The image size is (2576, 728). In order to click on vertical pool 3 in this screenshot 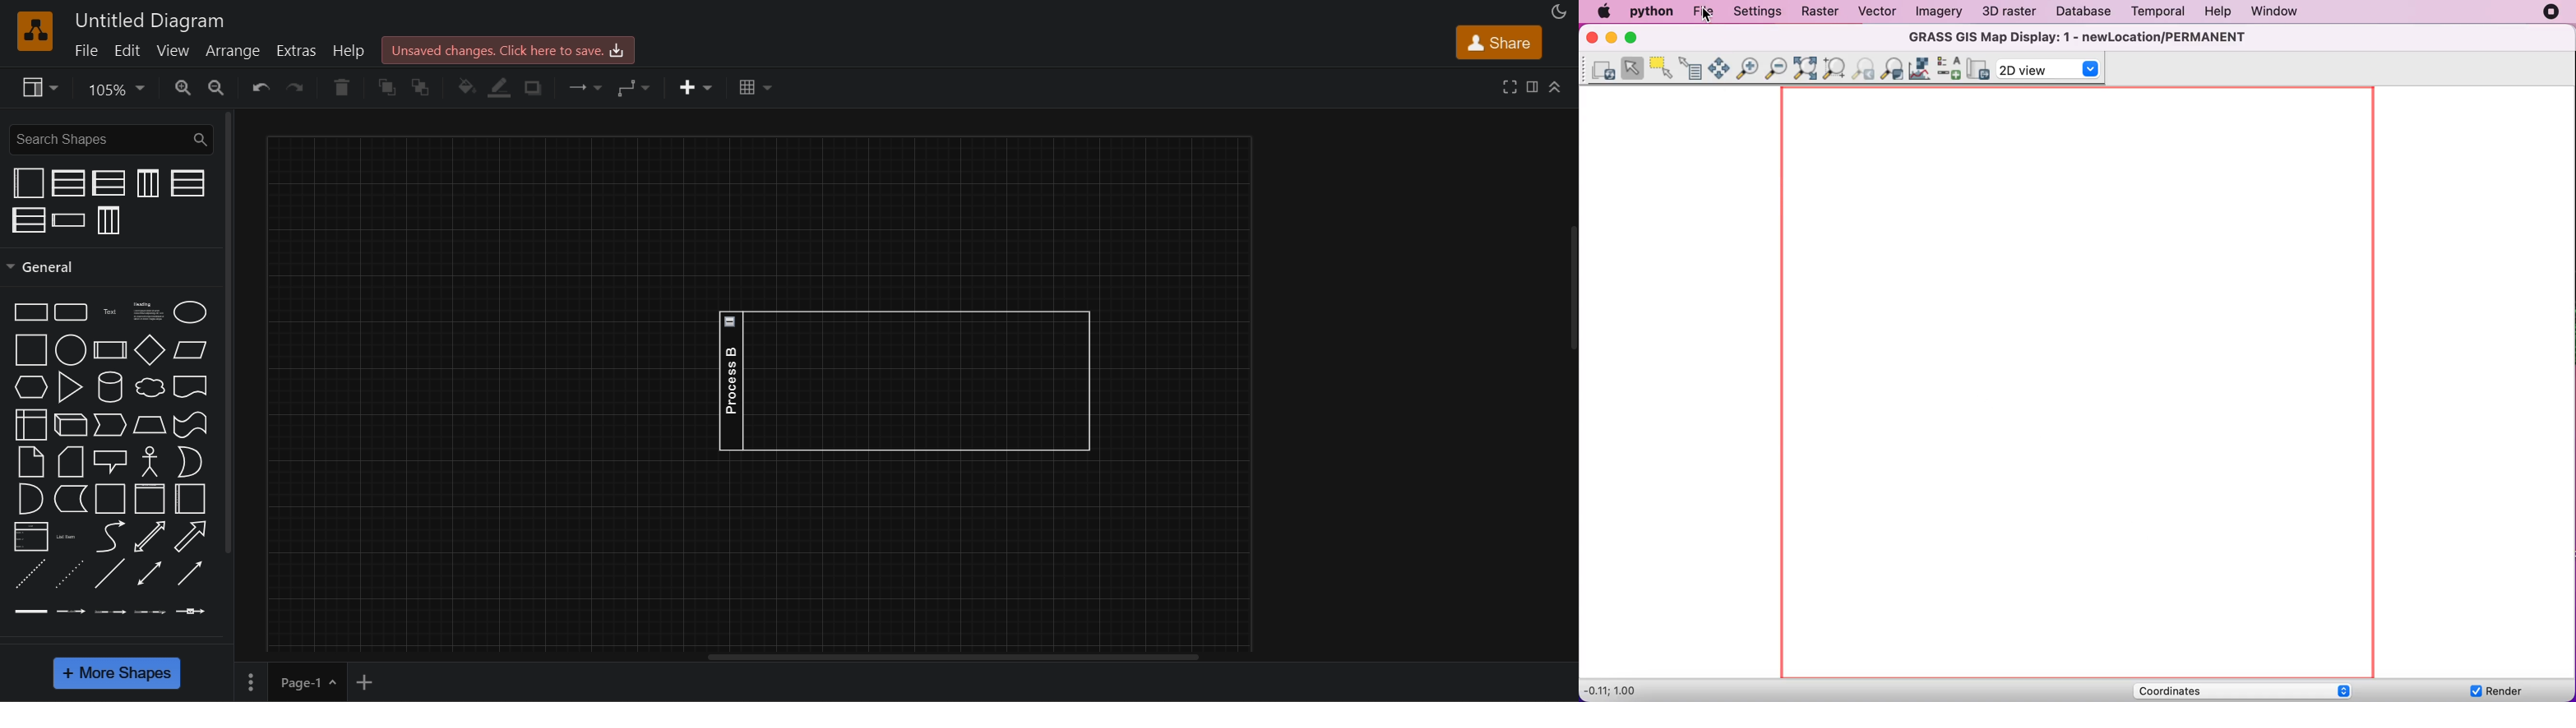, I will do `click(110, 220)`.